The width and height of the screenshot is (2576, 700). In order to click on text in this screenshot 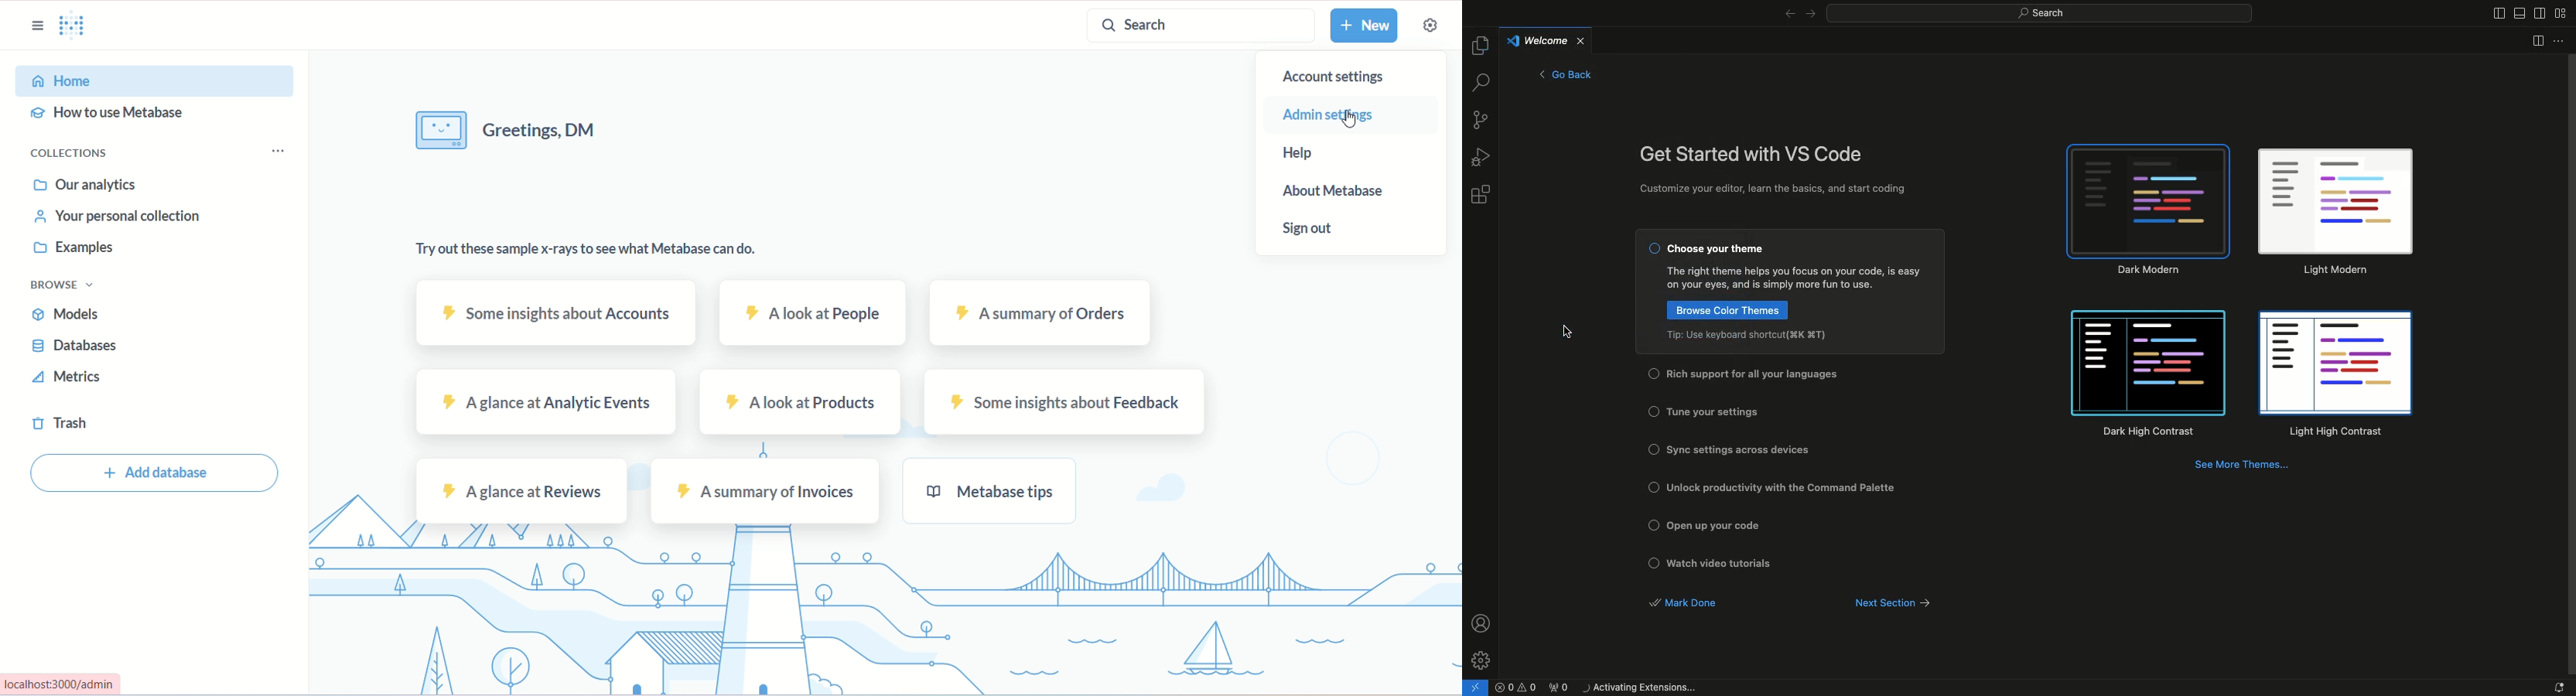, I will do `click(511, 133)`.